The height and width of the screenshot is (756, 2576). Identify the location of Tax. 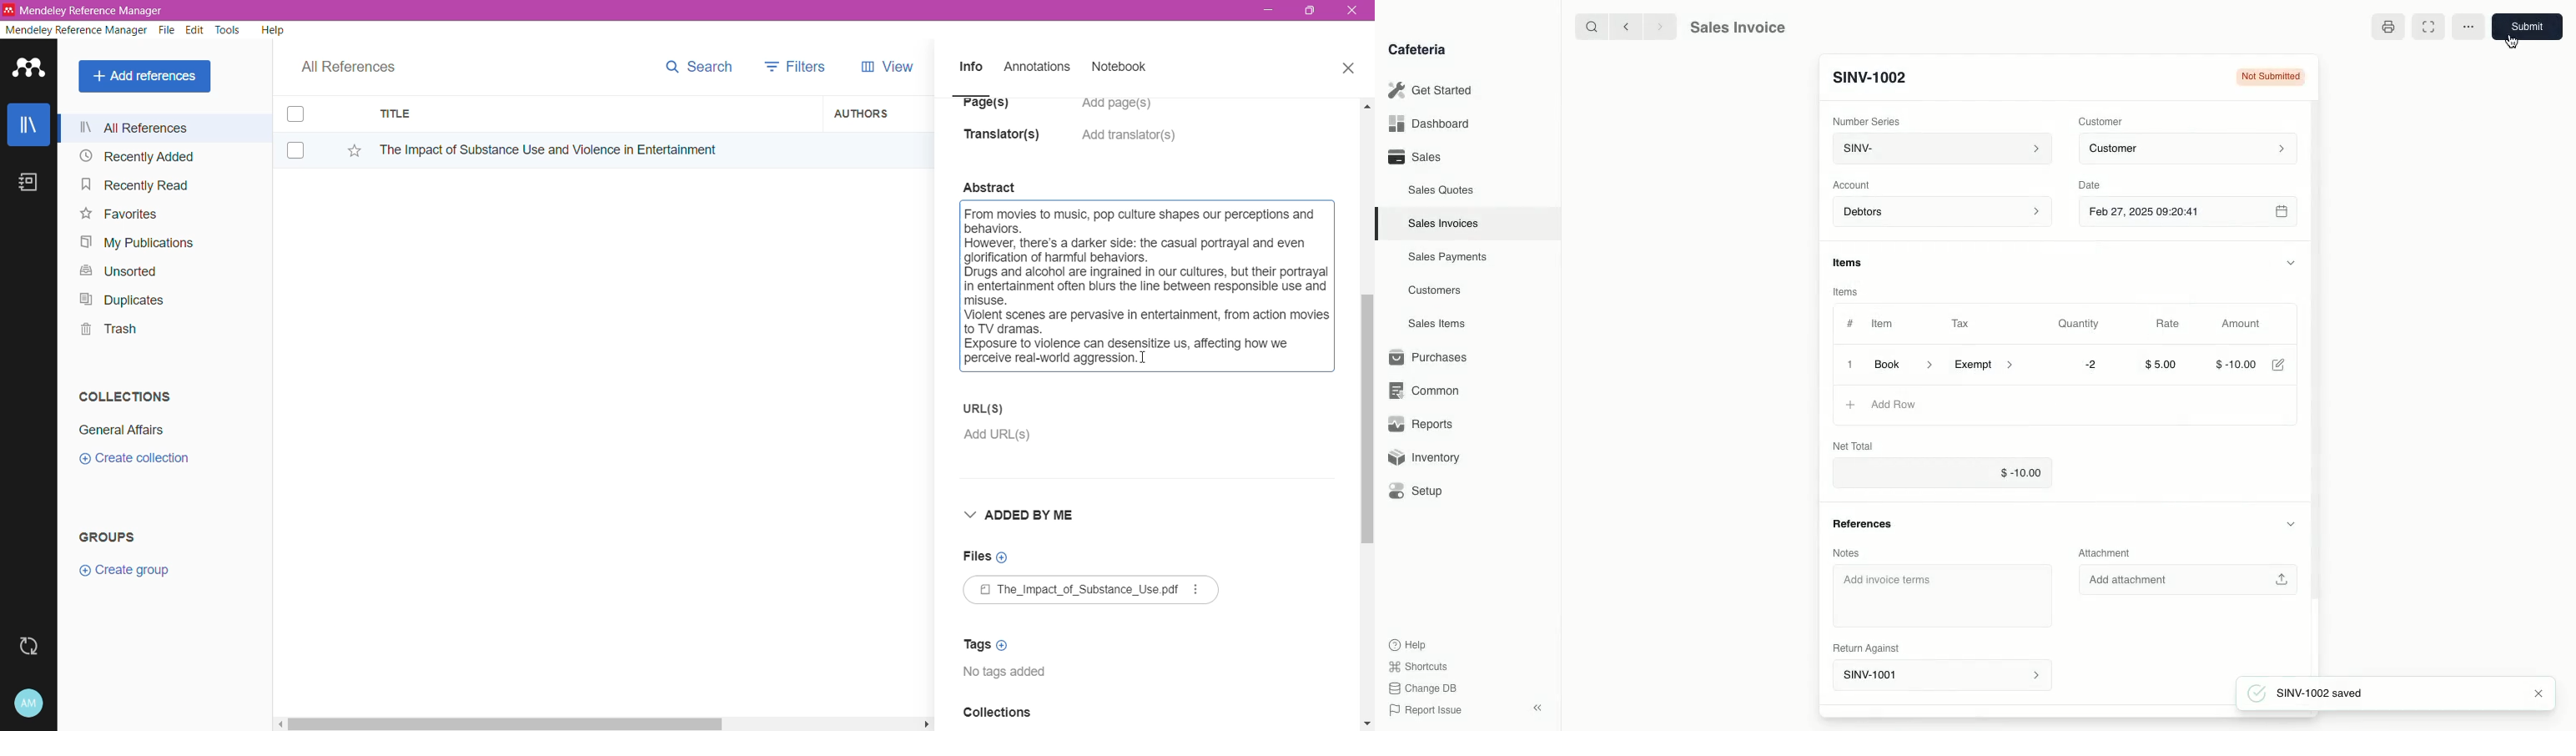
(1962, 324).